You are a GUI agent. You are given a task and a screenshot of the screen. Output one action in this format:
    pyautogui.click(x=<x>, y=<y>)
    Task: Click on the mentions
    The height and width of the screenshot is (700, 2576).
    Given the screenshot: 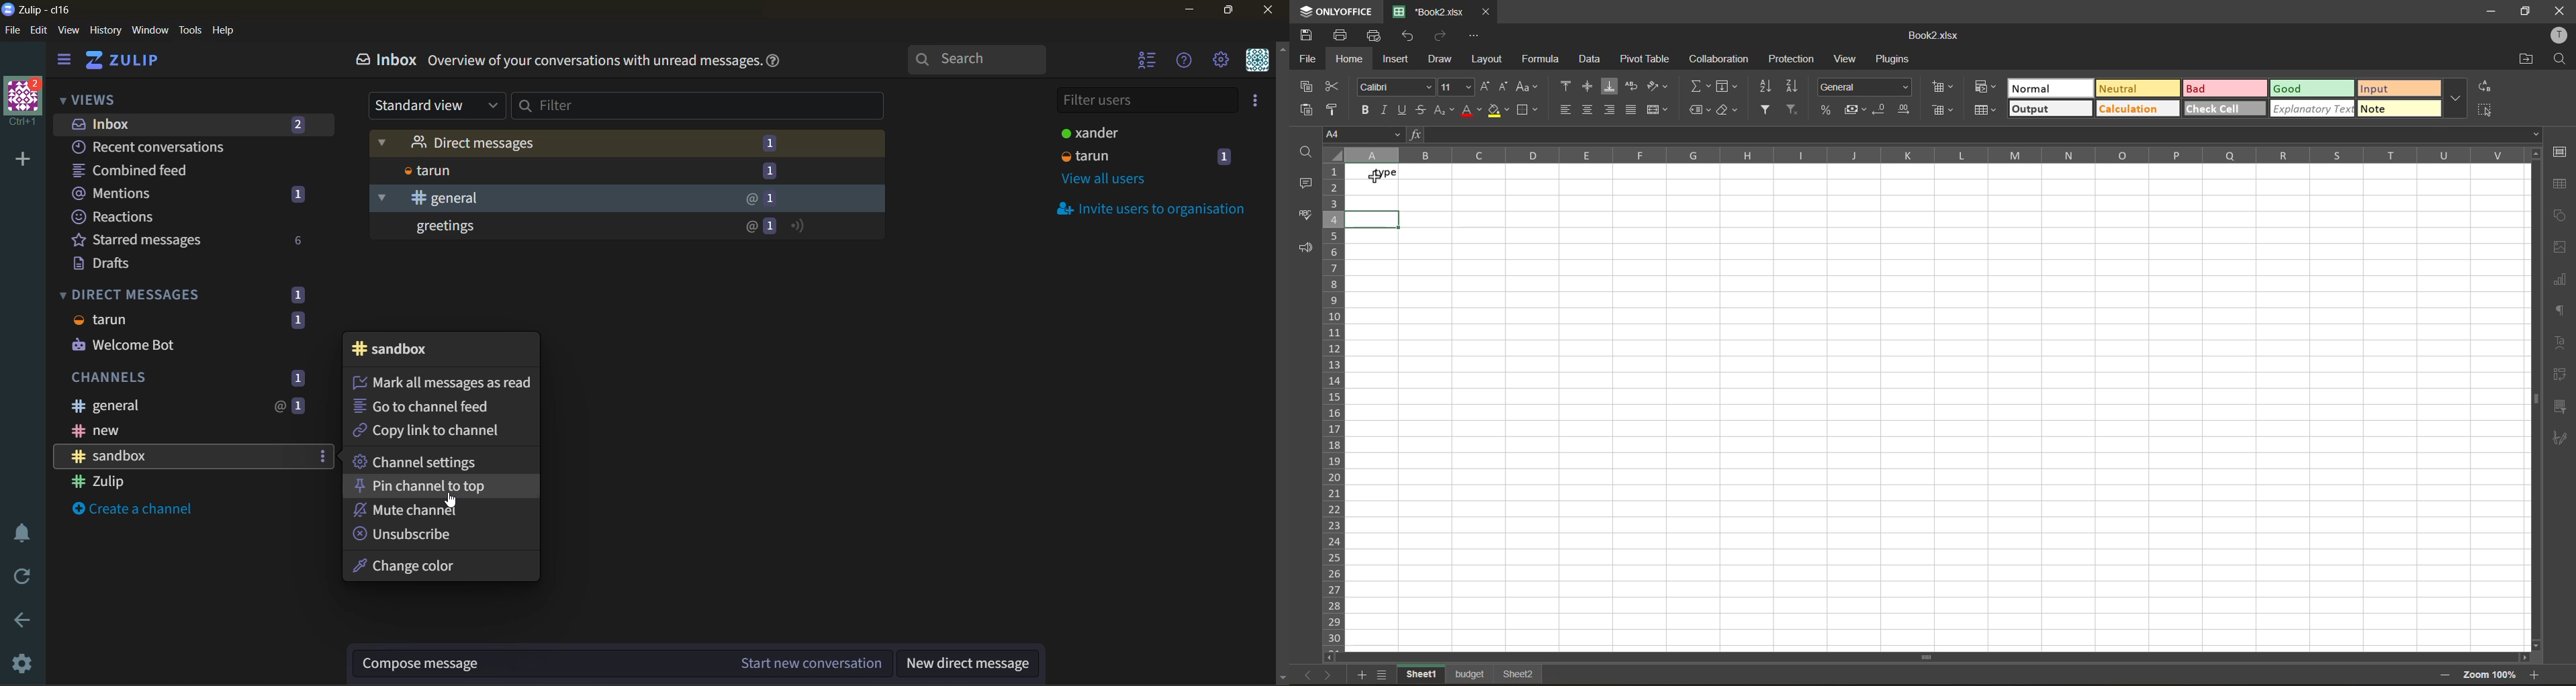 What is the action you would take?
    pyautogui.click(x=193, y=195)
    